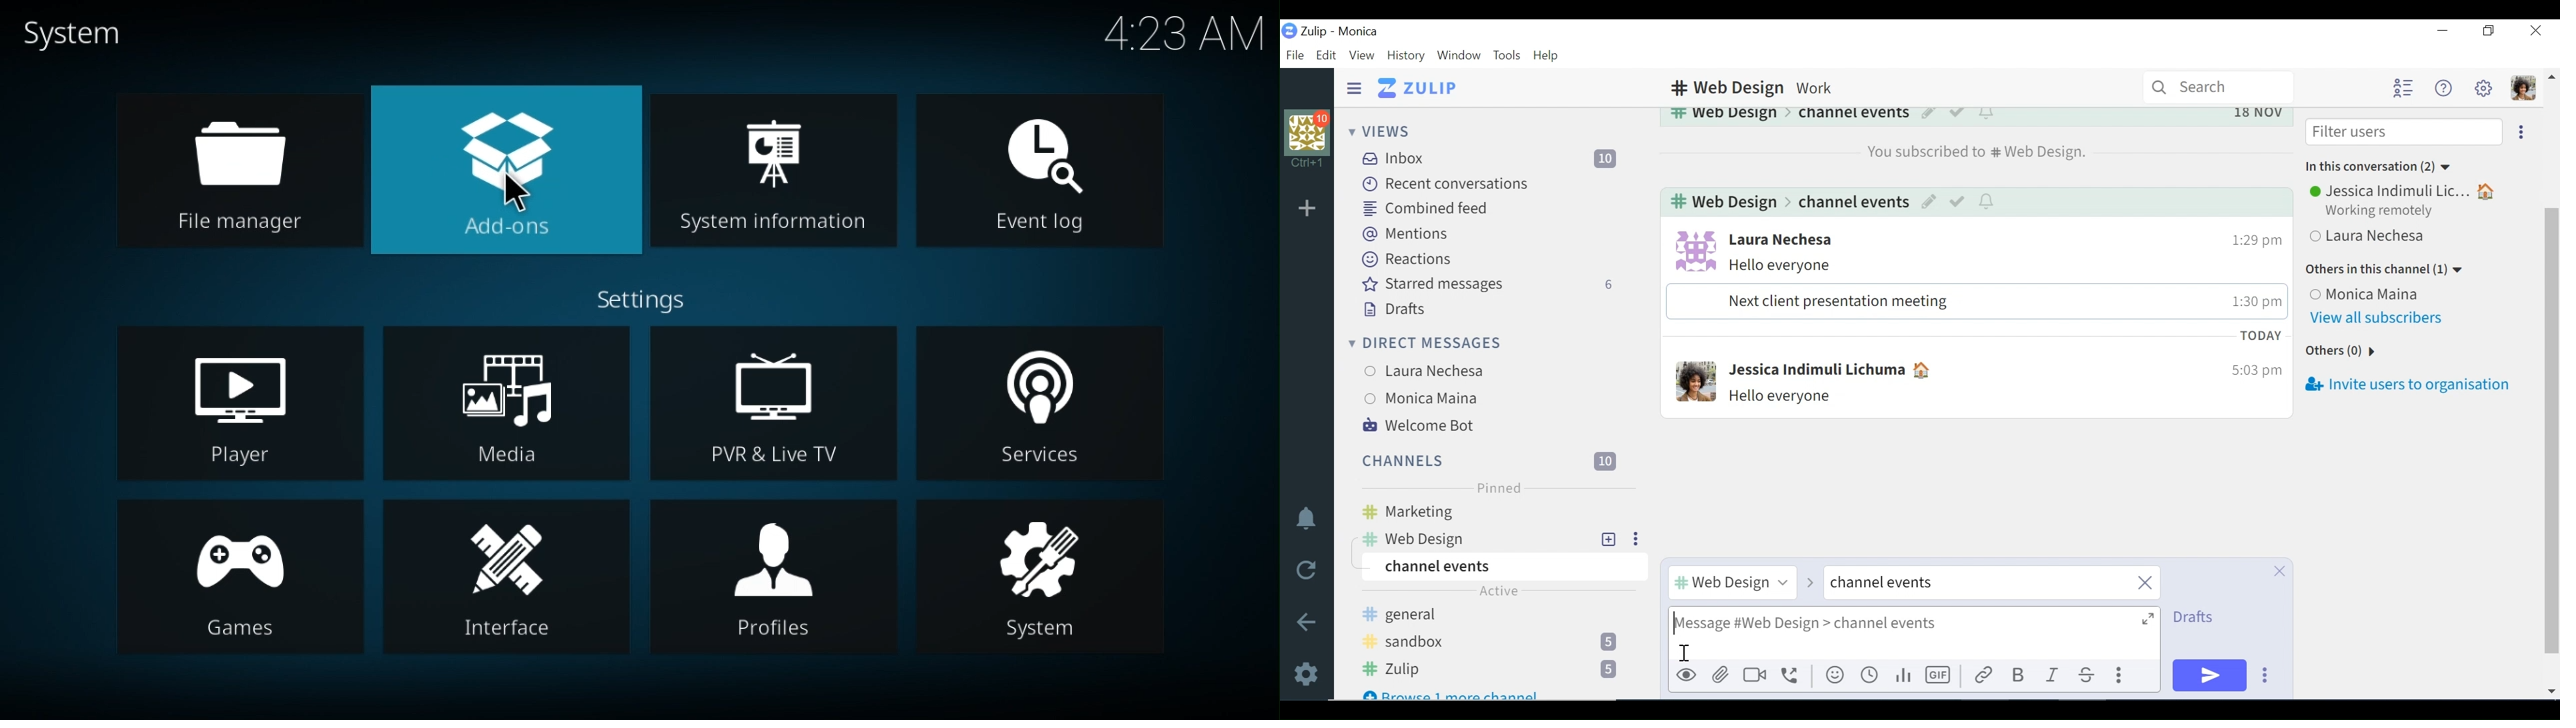 The height and width of the screenshot is (728, 2576). I want to click on Personal menu, so click(2522, 89).